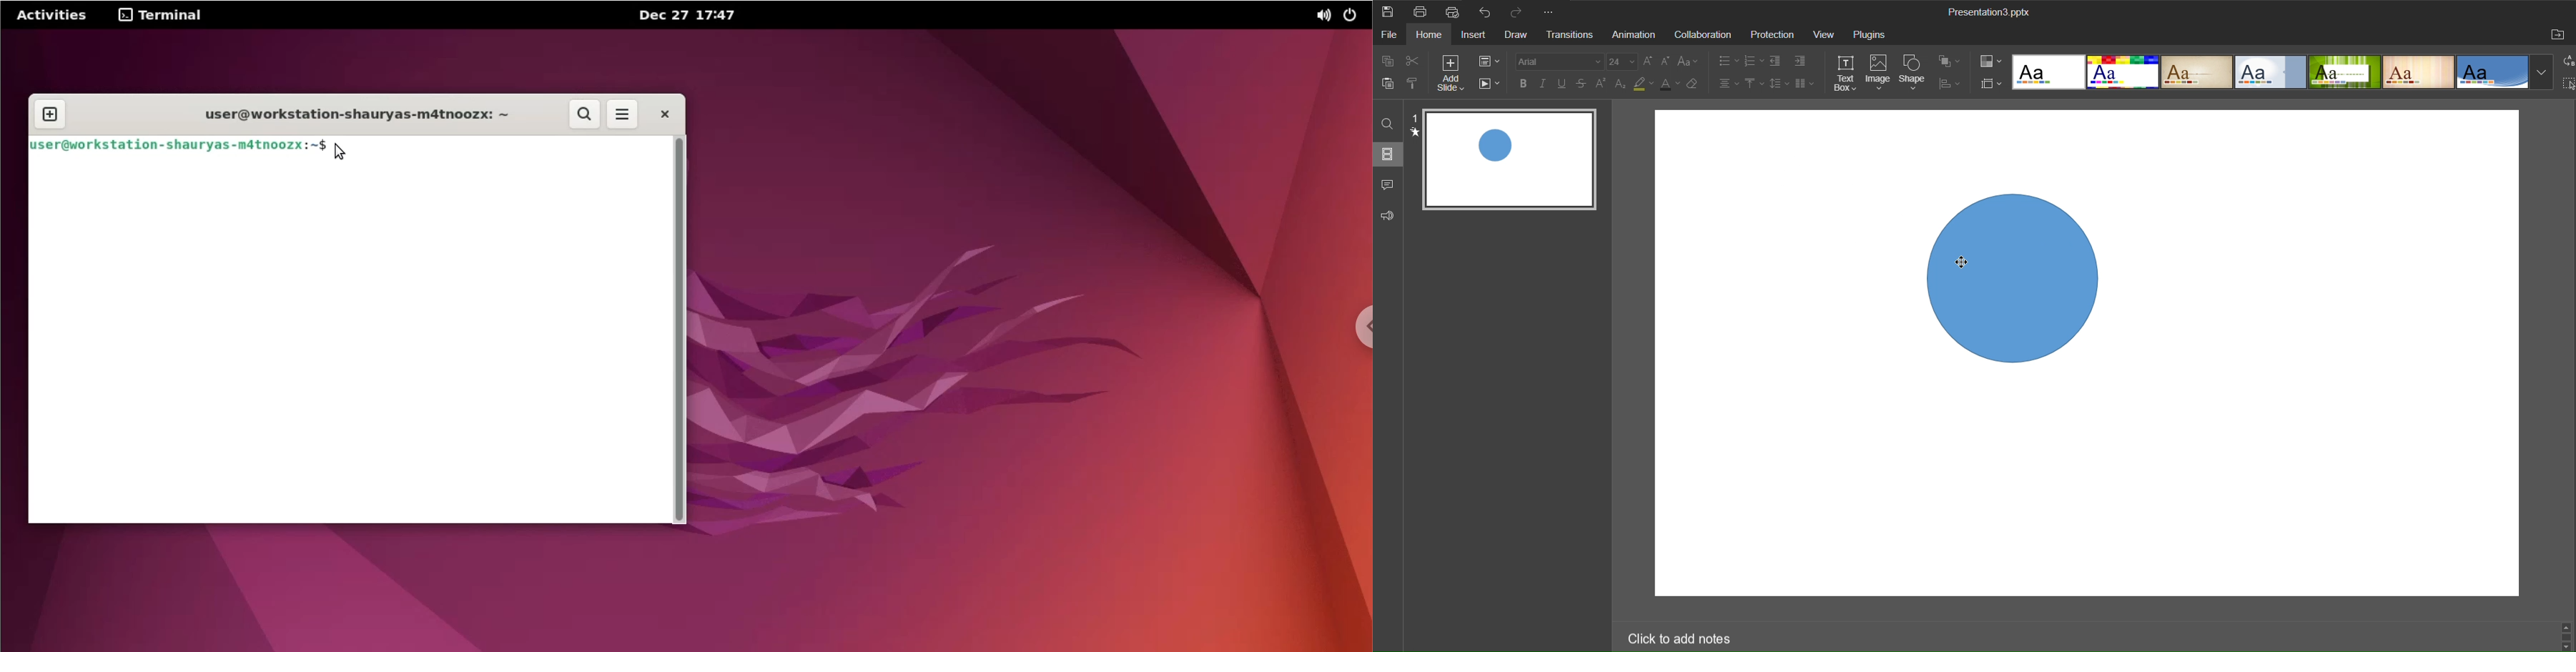 The height and width of the screenshot is (672, 2576). Describe the element at coordinates (1771, 35) in the screenshot. I see `Protection` at that location.